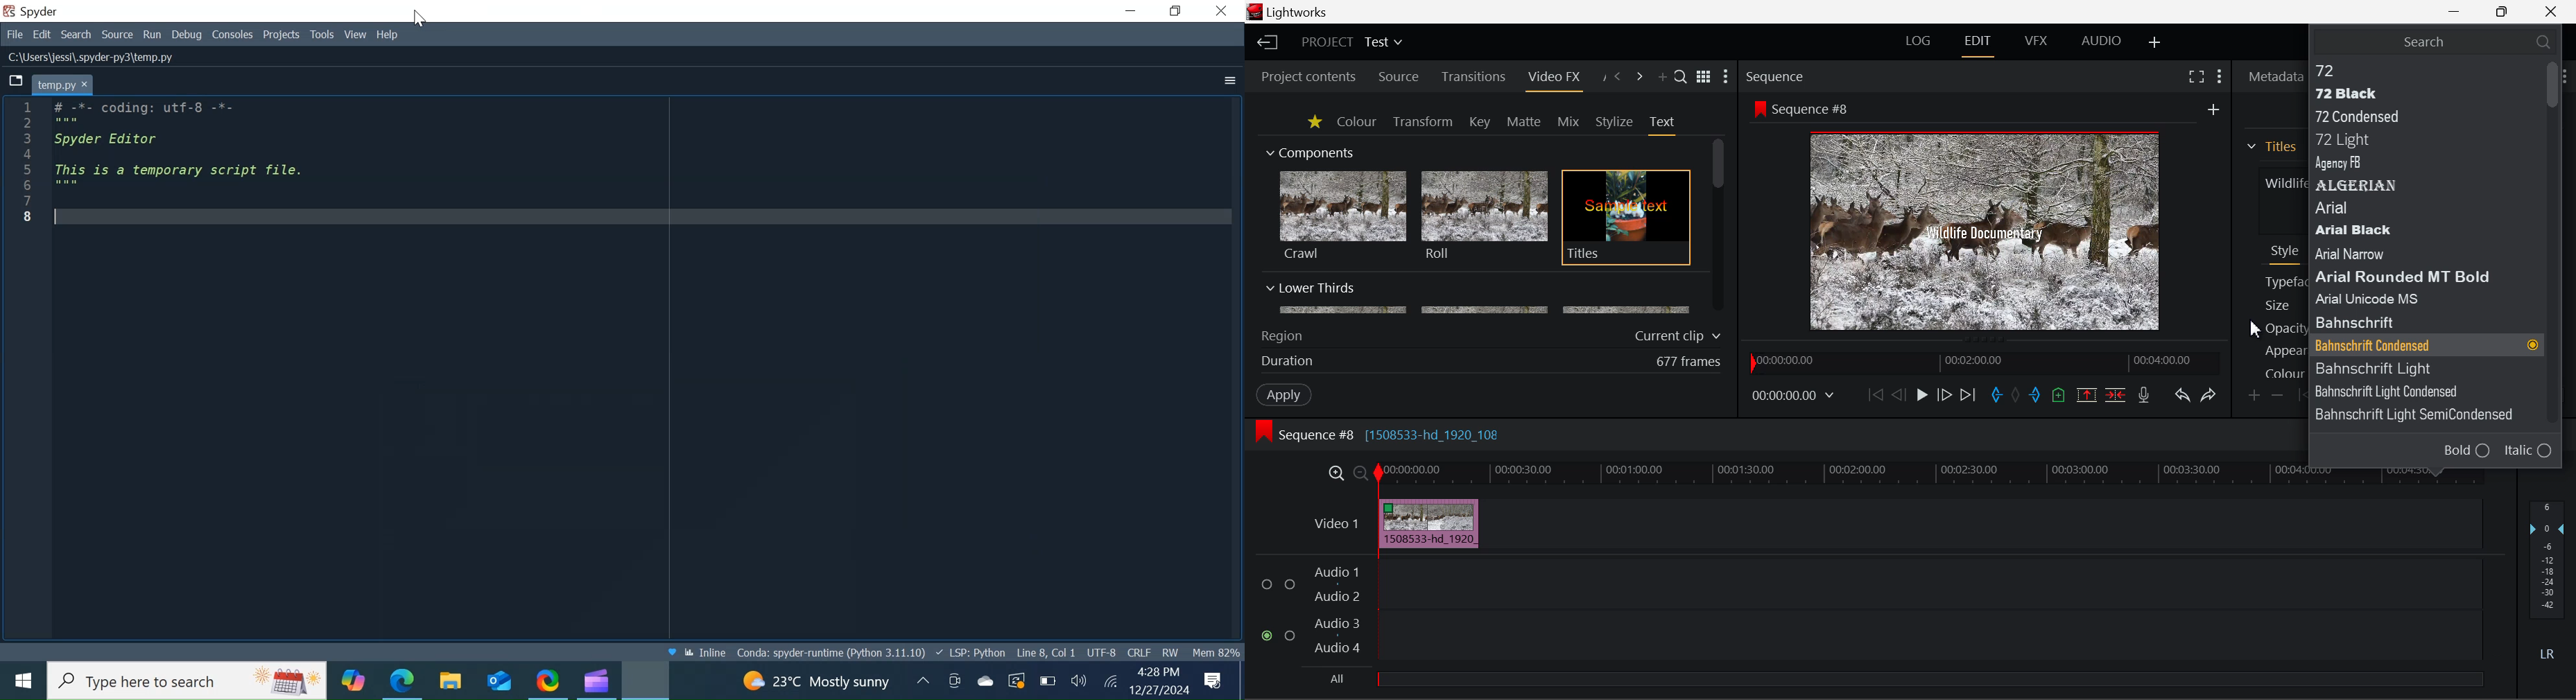  What do you see at coordinates (1157, 672) in the screenshot?
I see `Time` at bounding box center [1157, 672].